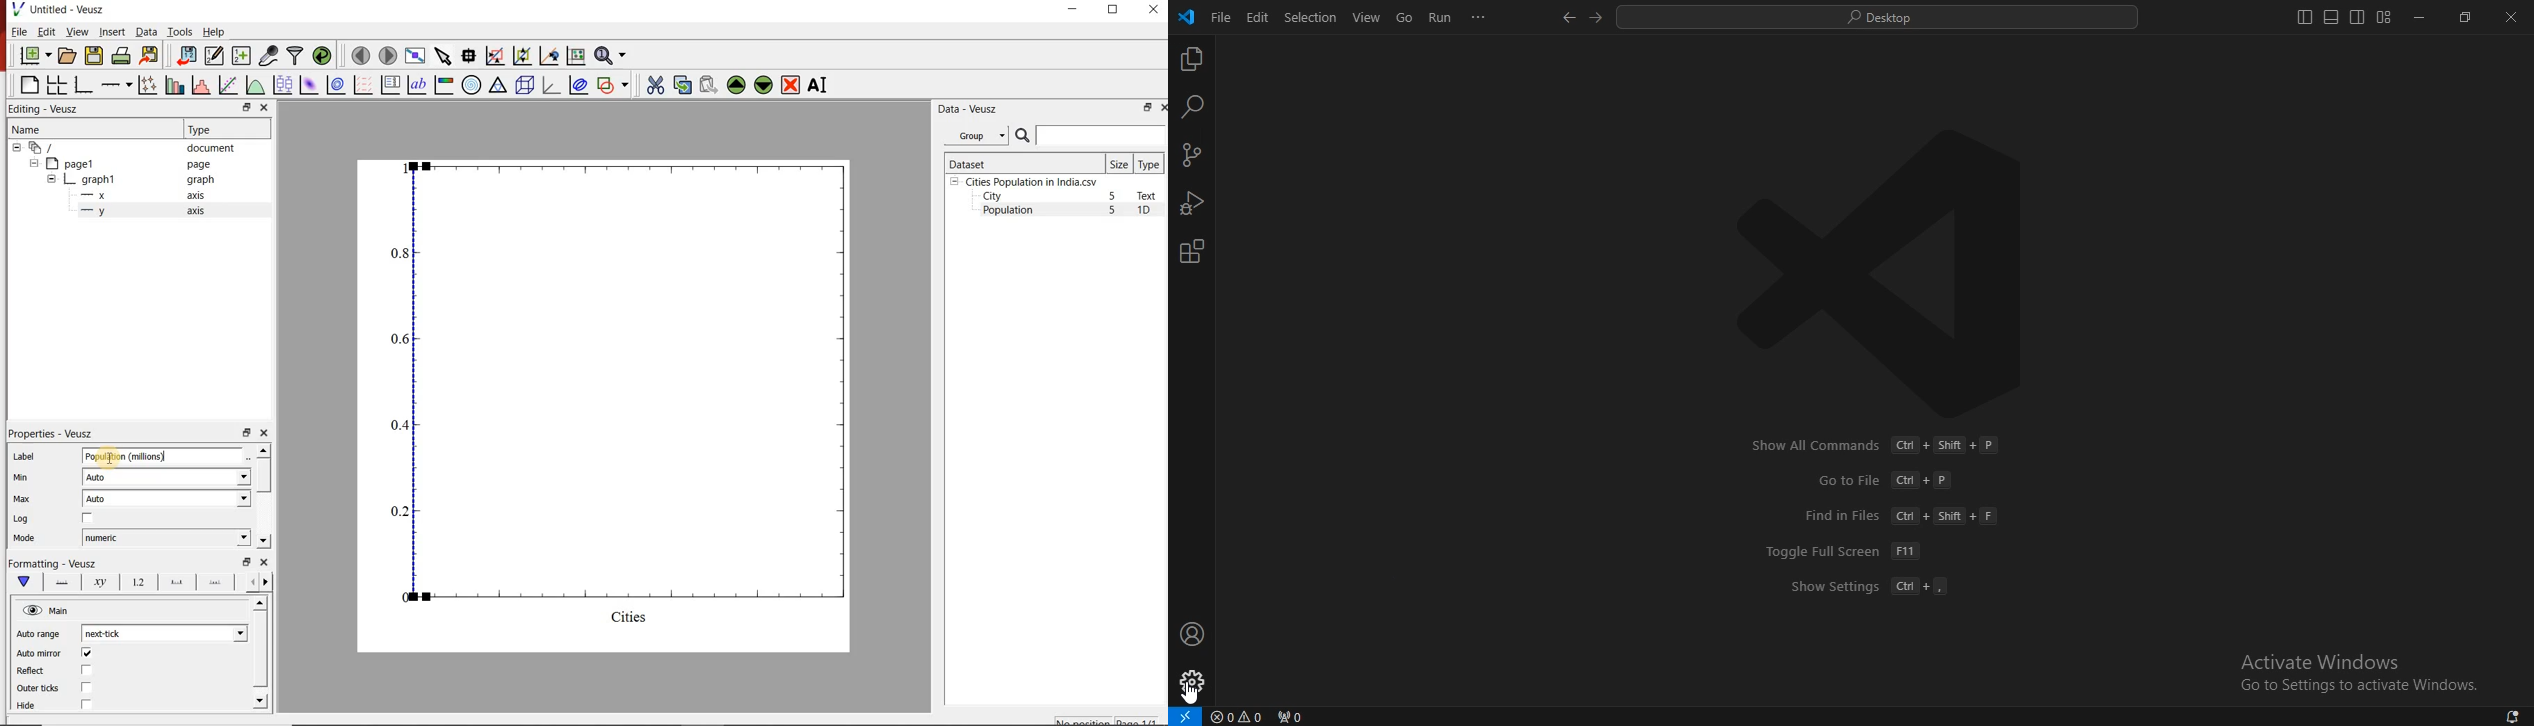  I want to click on remove the selected widgets, so click(792, 85).